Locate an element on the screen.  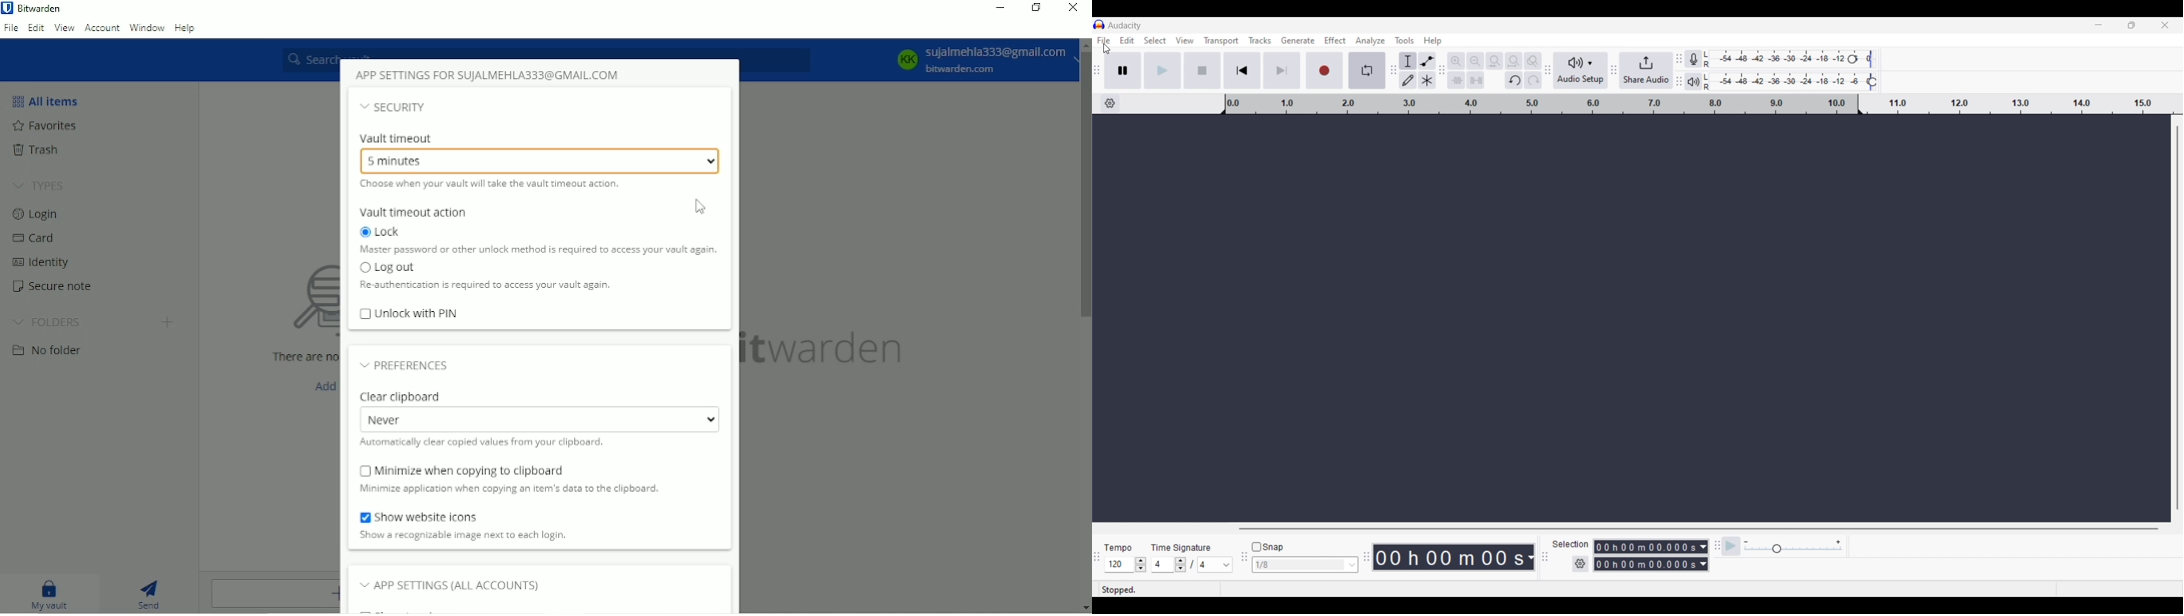
Min. playback speed is located at coordinates (1746, 542).